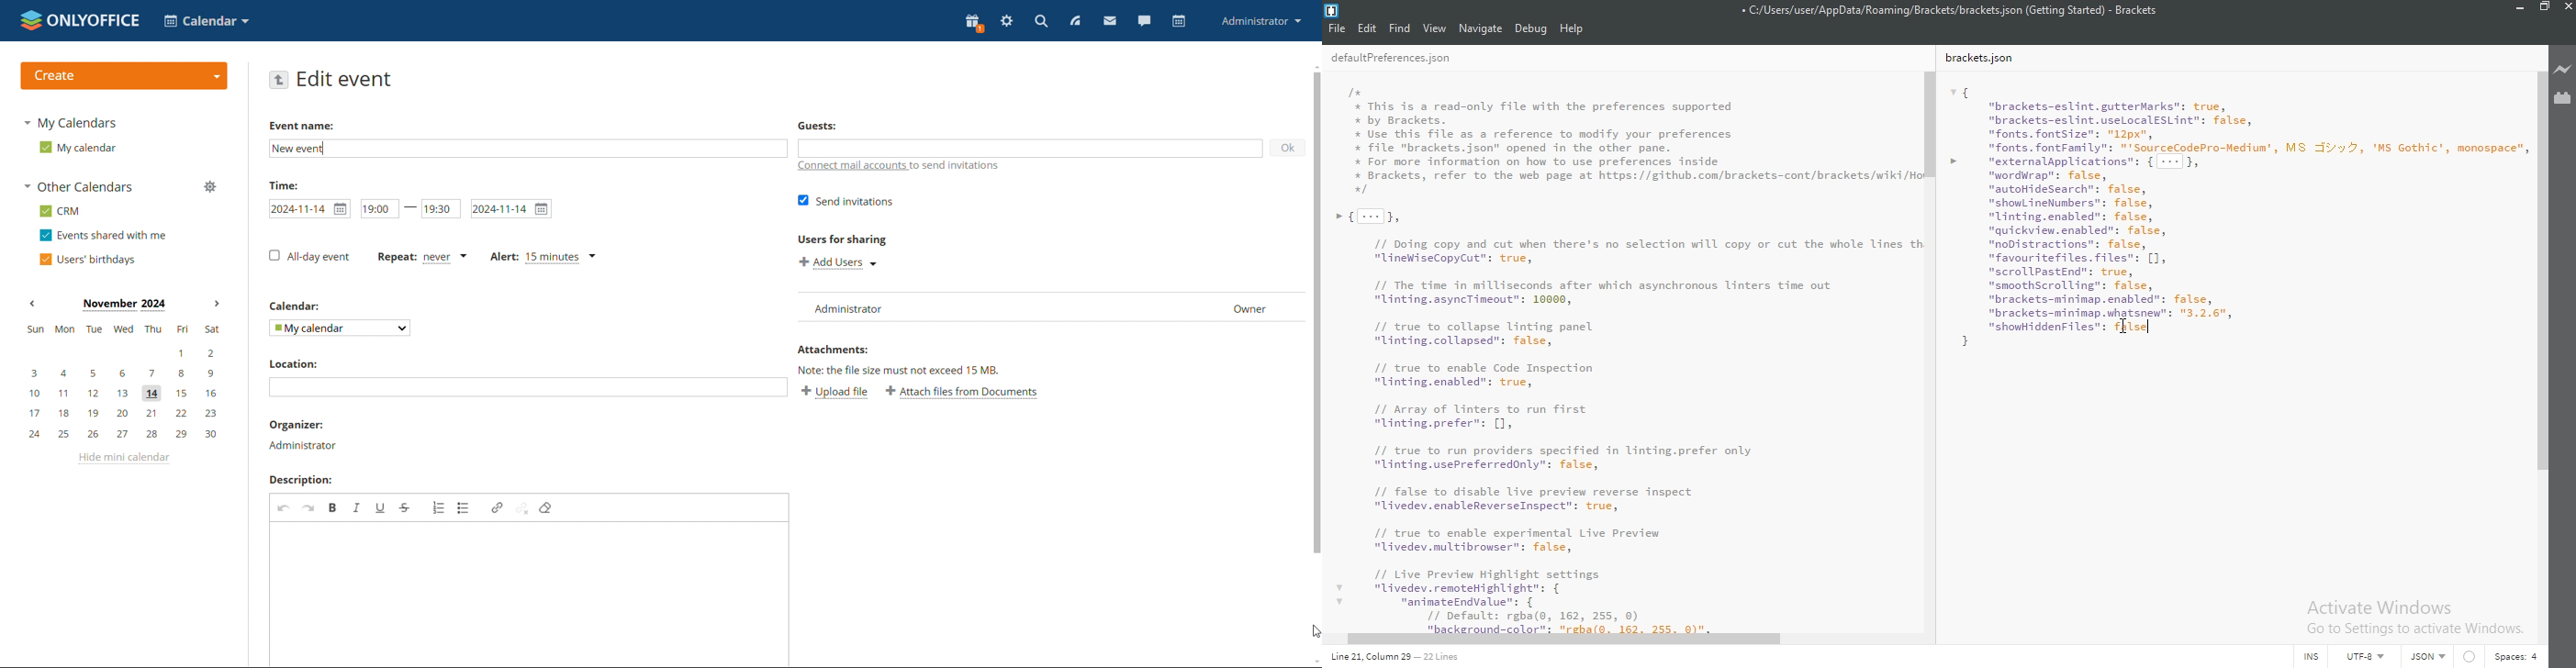  What do you see at coordinates (289, 185) in the screenshot?
I see `time` at bounding box center [289, 185].